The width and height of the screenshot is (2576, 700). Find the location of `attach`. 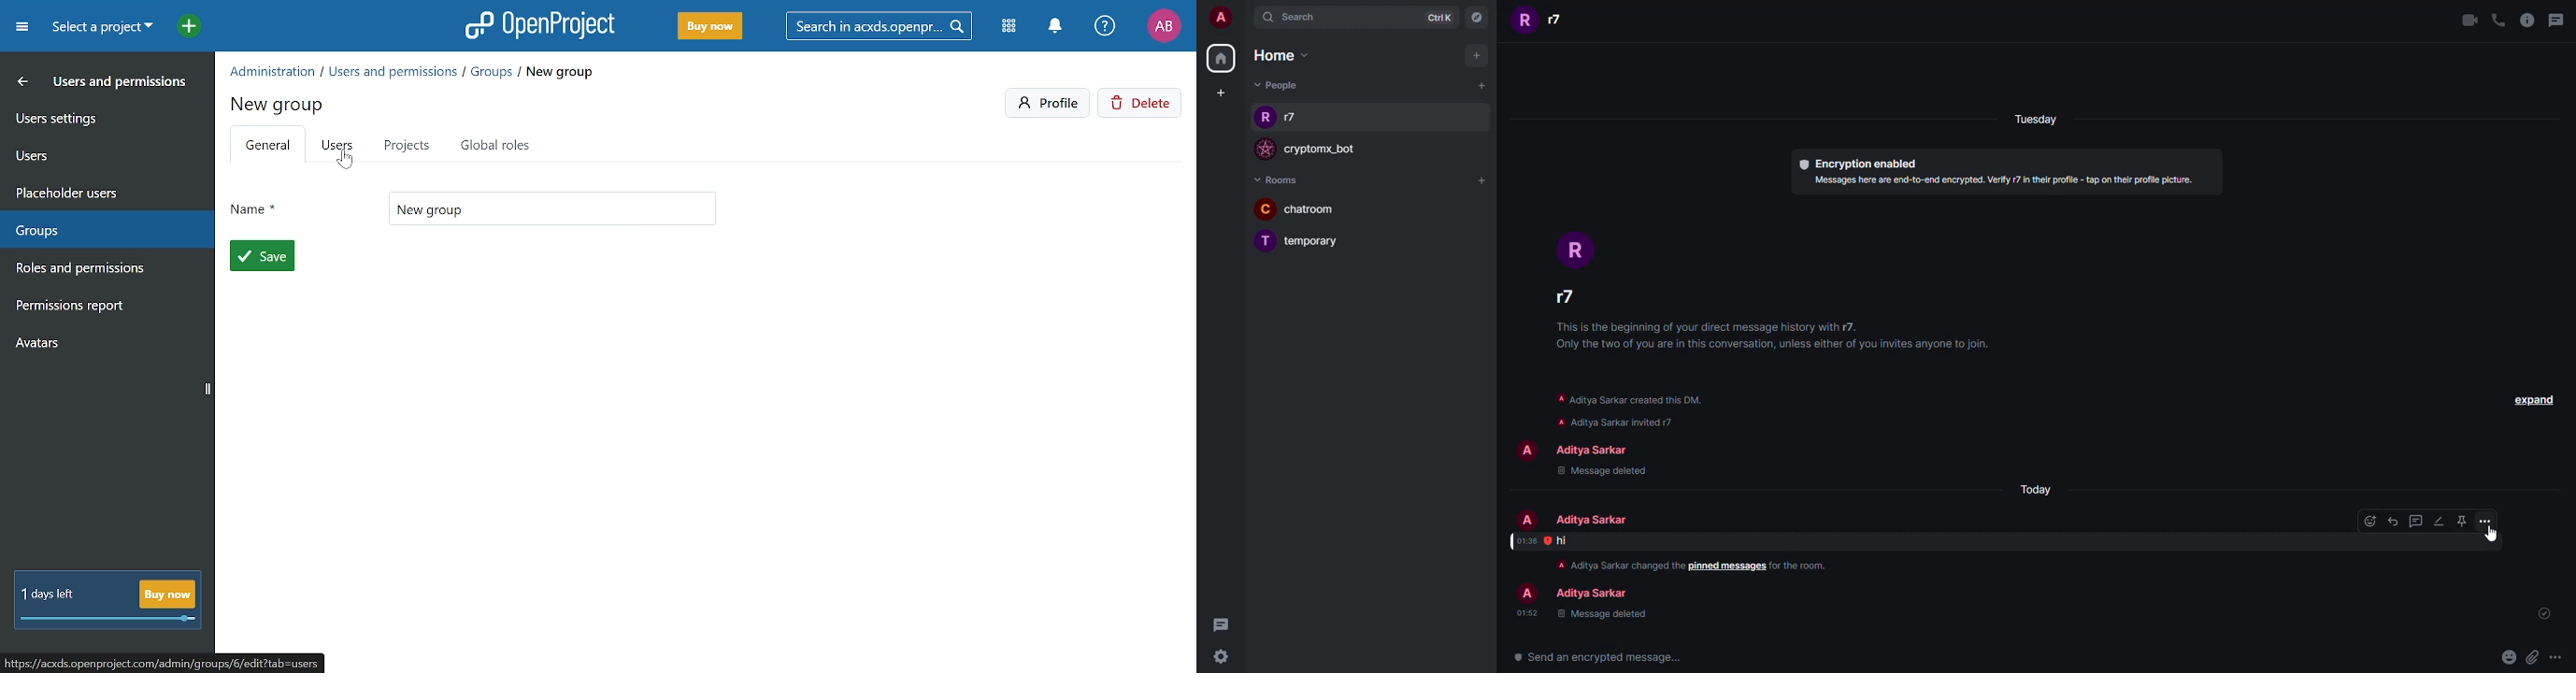

attach is located at coordinates (2532, 658).